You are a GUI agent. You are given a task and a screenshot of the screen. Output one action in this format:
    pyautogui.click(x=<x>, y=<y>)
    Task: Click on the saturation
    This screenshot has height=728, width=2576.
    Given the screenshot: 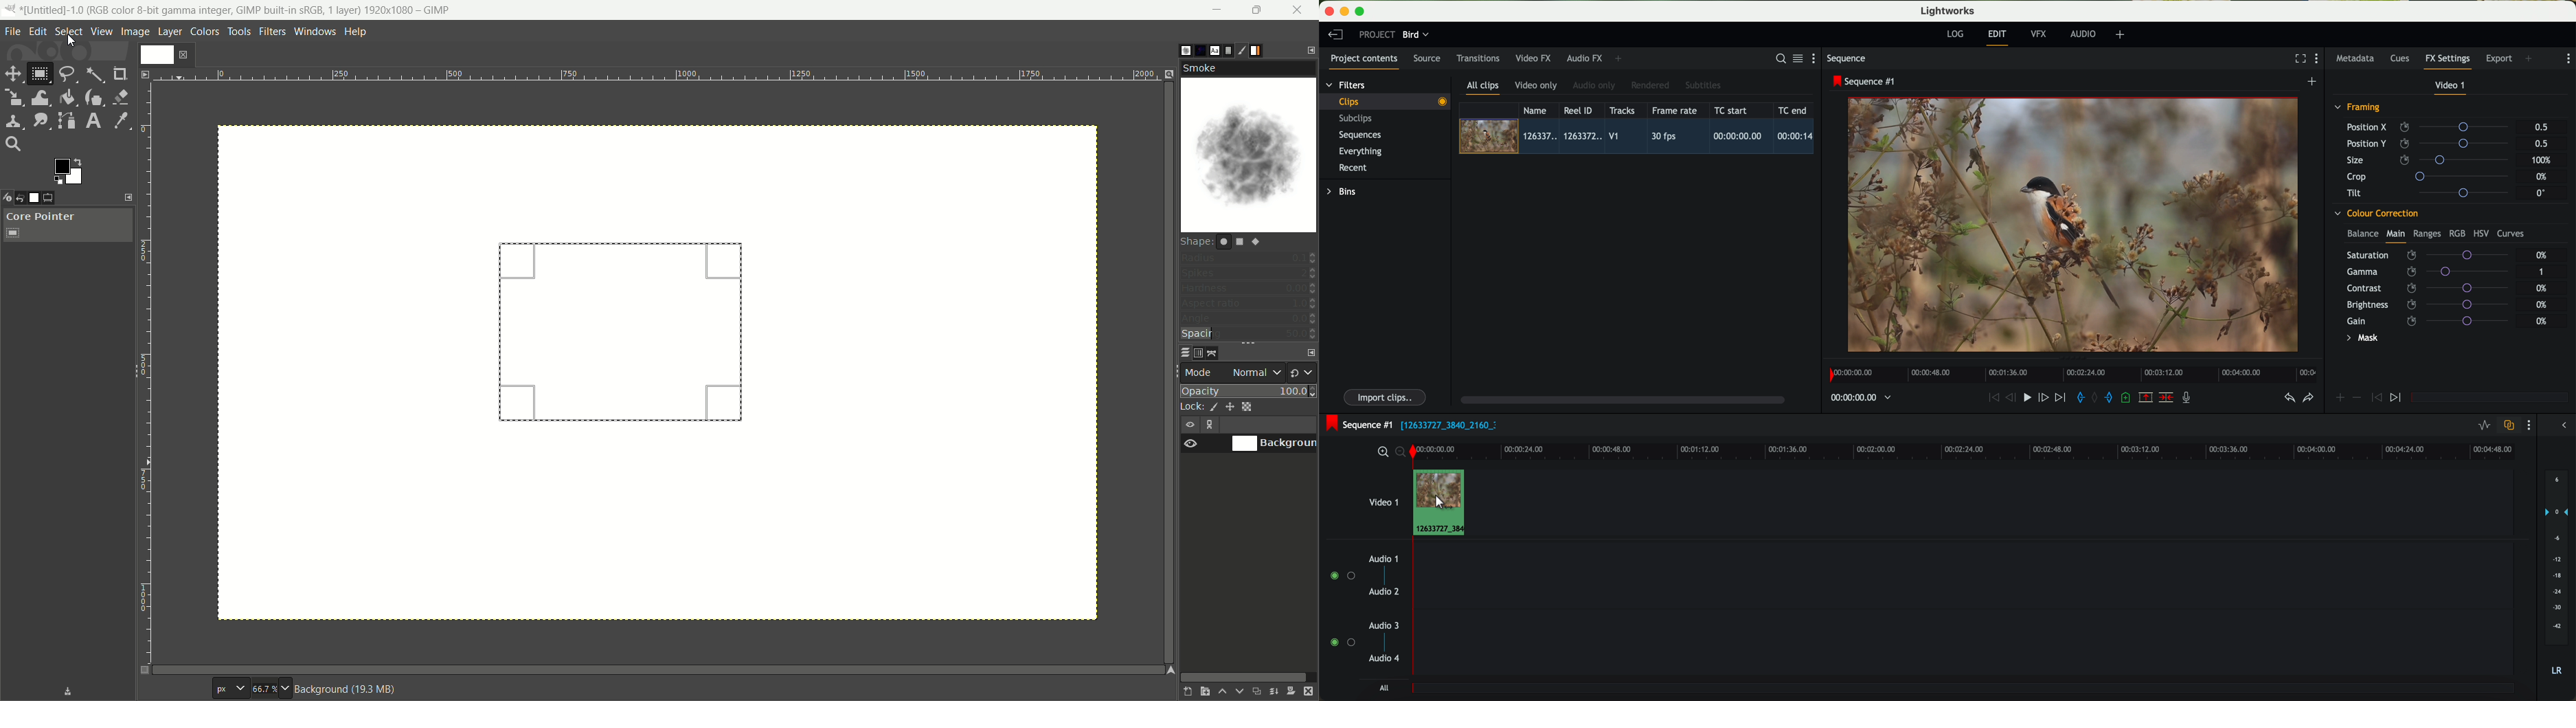 What is the action you would take?
    pyautogui.click(x=2434, y=255)
    